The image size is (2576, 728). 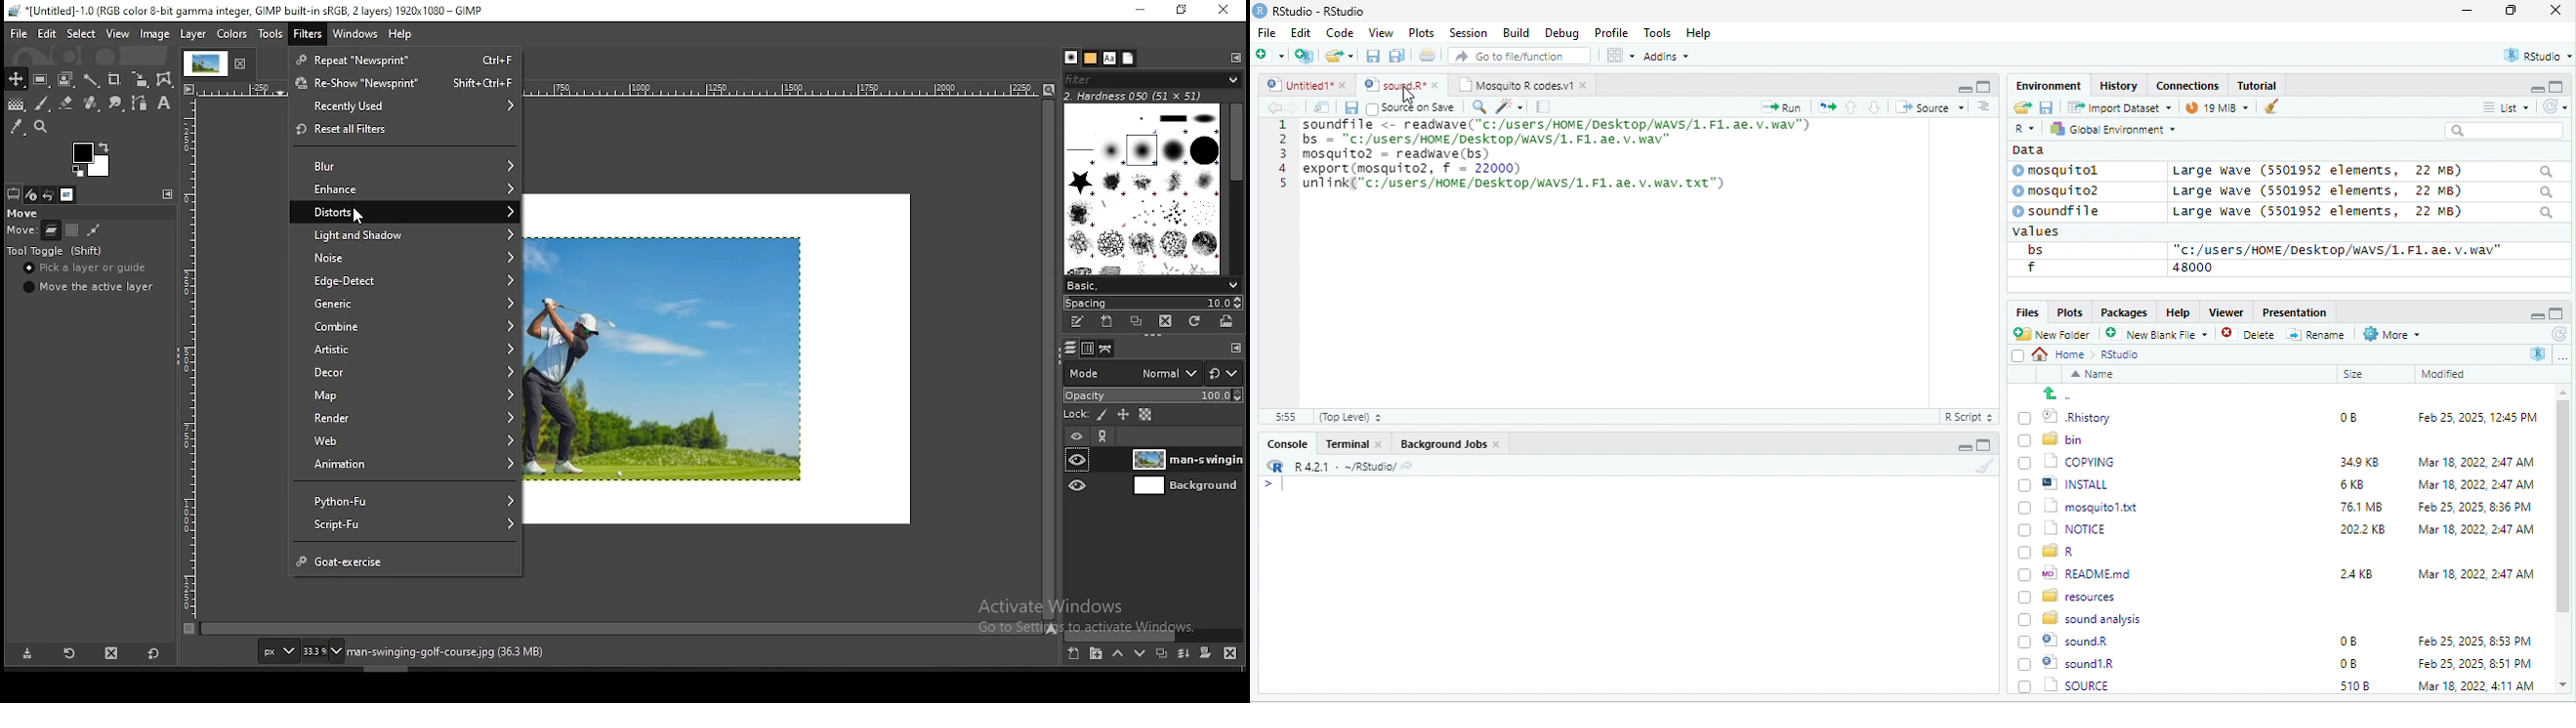 What do you see at coordinates (2083, 617) in the screenshot?
I see `8 sound analysis` at bounding box center [2083, 617].